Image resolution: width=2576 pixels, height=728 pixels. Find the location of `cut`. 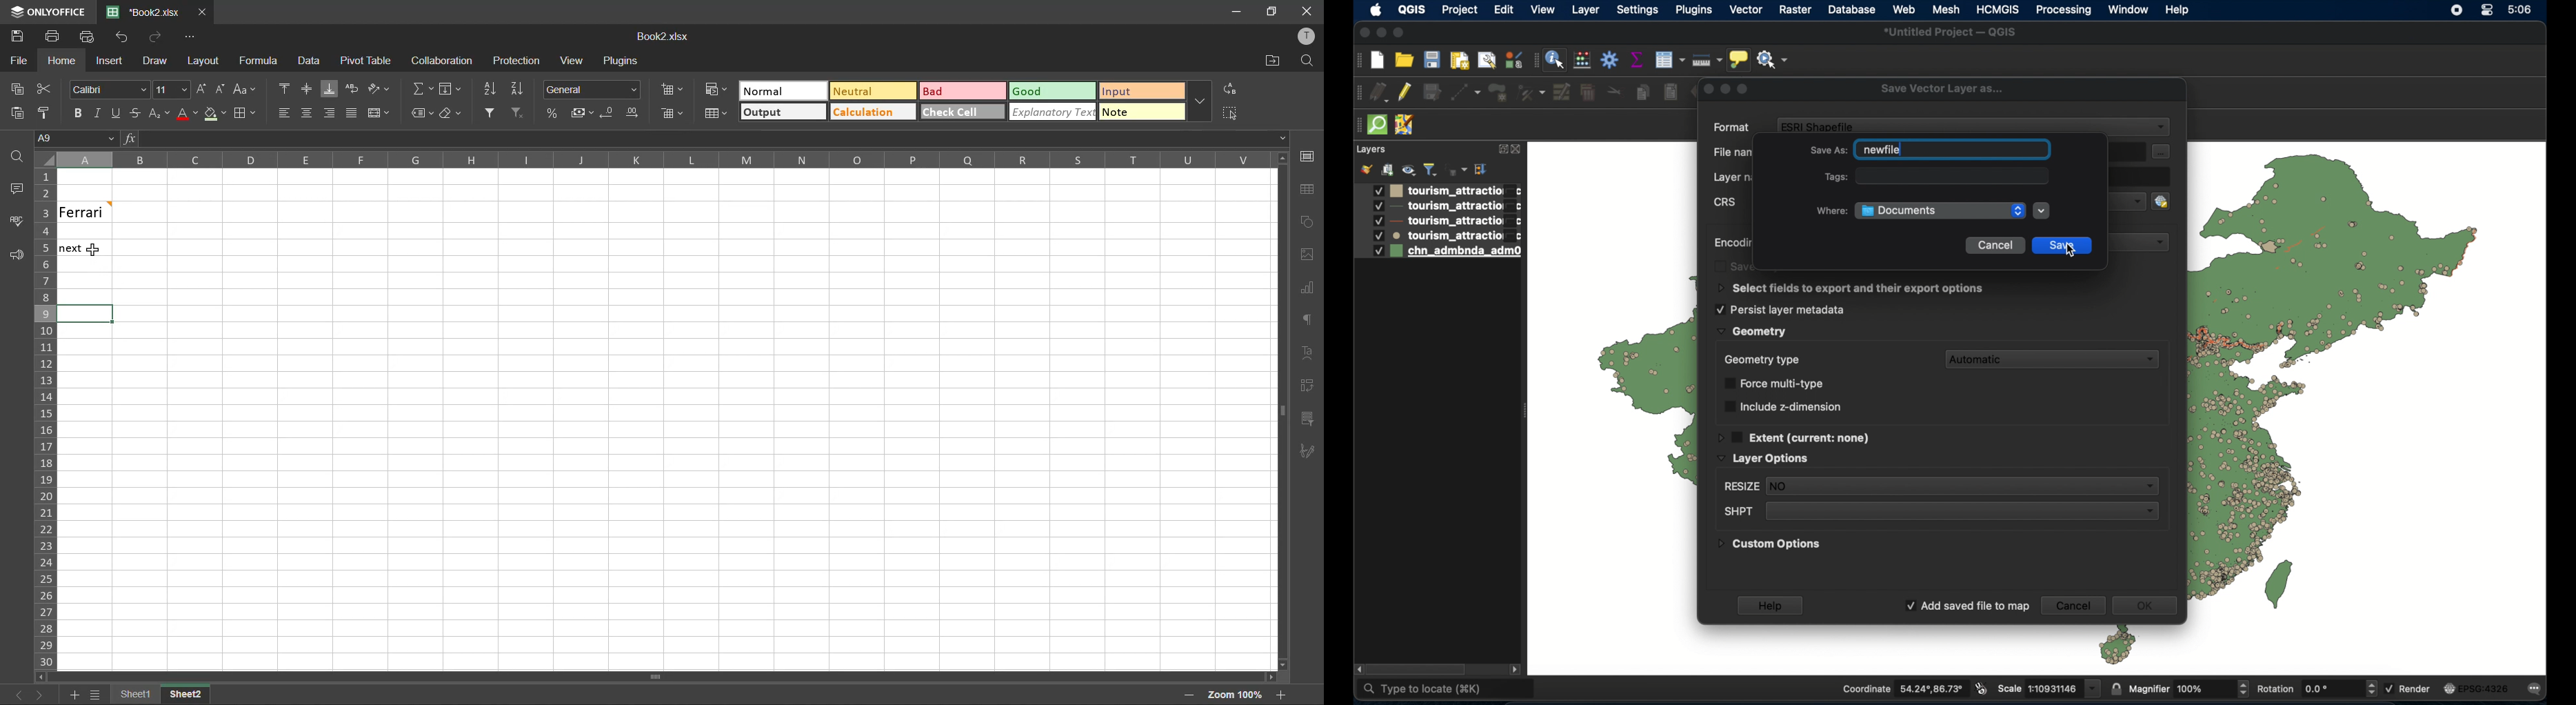

cut is located at coordinates (43, 88).